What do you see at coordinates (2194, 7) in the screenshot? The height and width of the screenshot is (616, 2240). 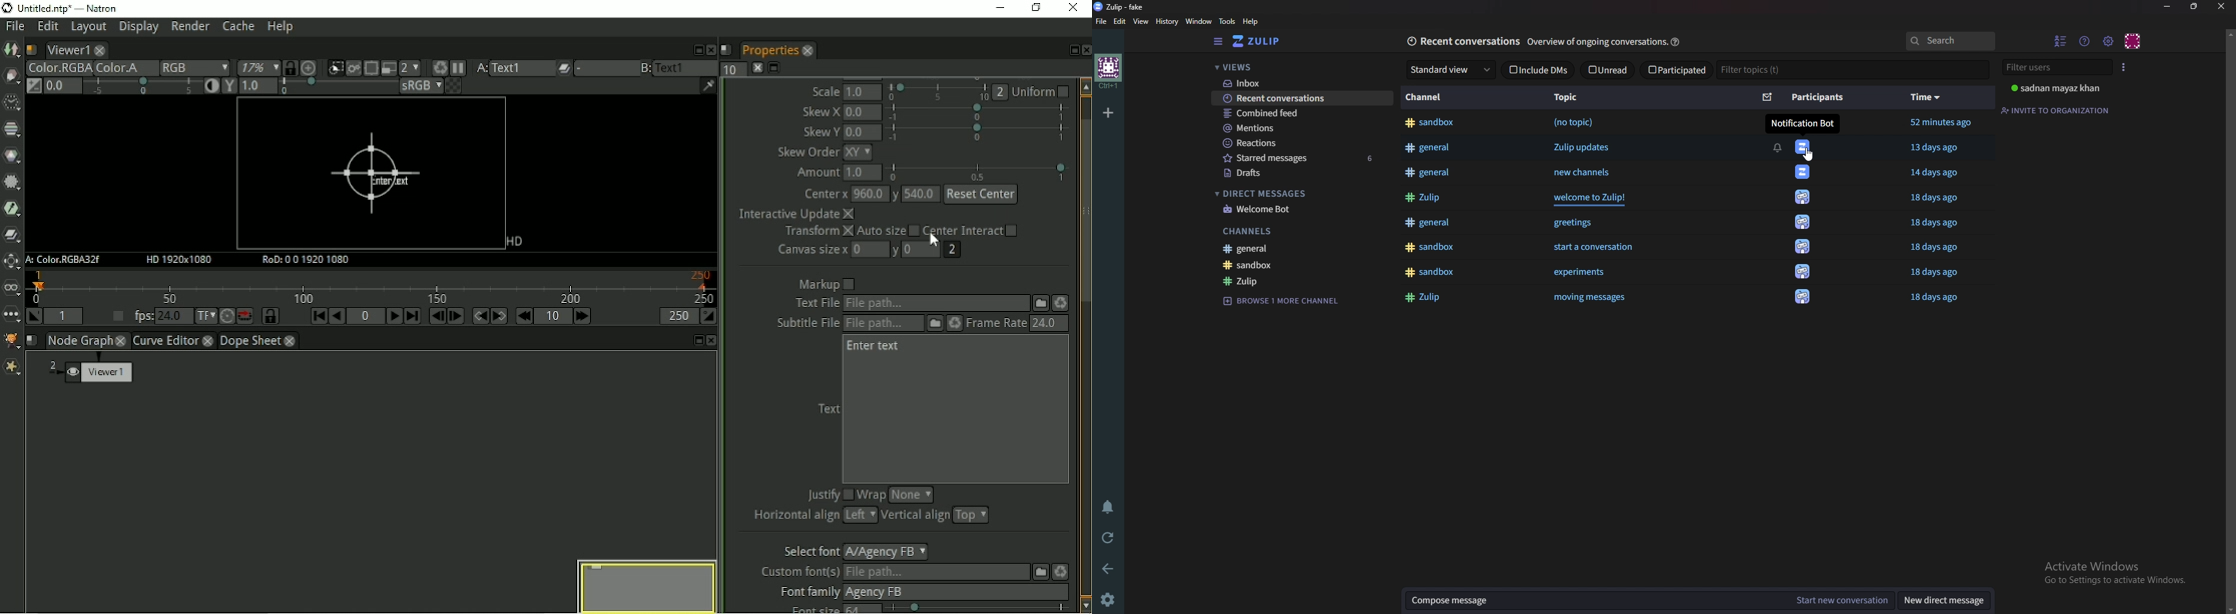 I see `Resize` at bounding box center [2194, 7].